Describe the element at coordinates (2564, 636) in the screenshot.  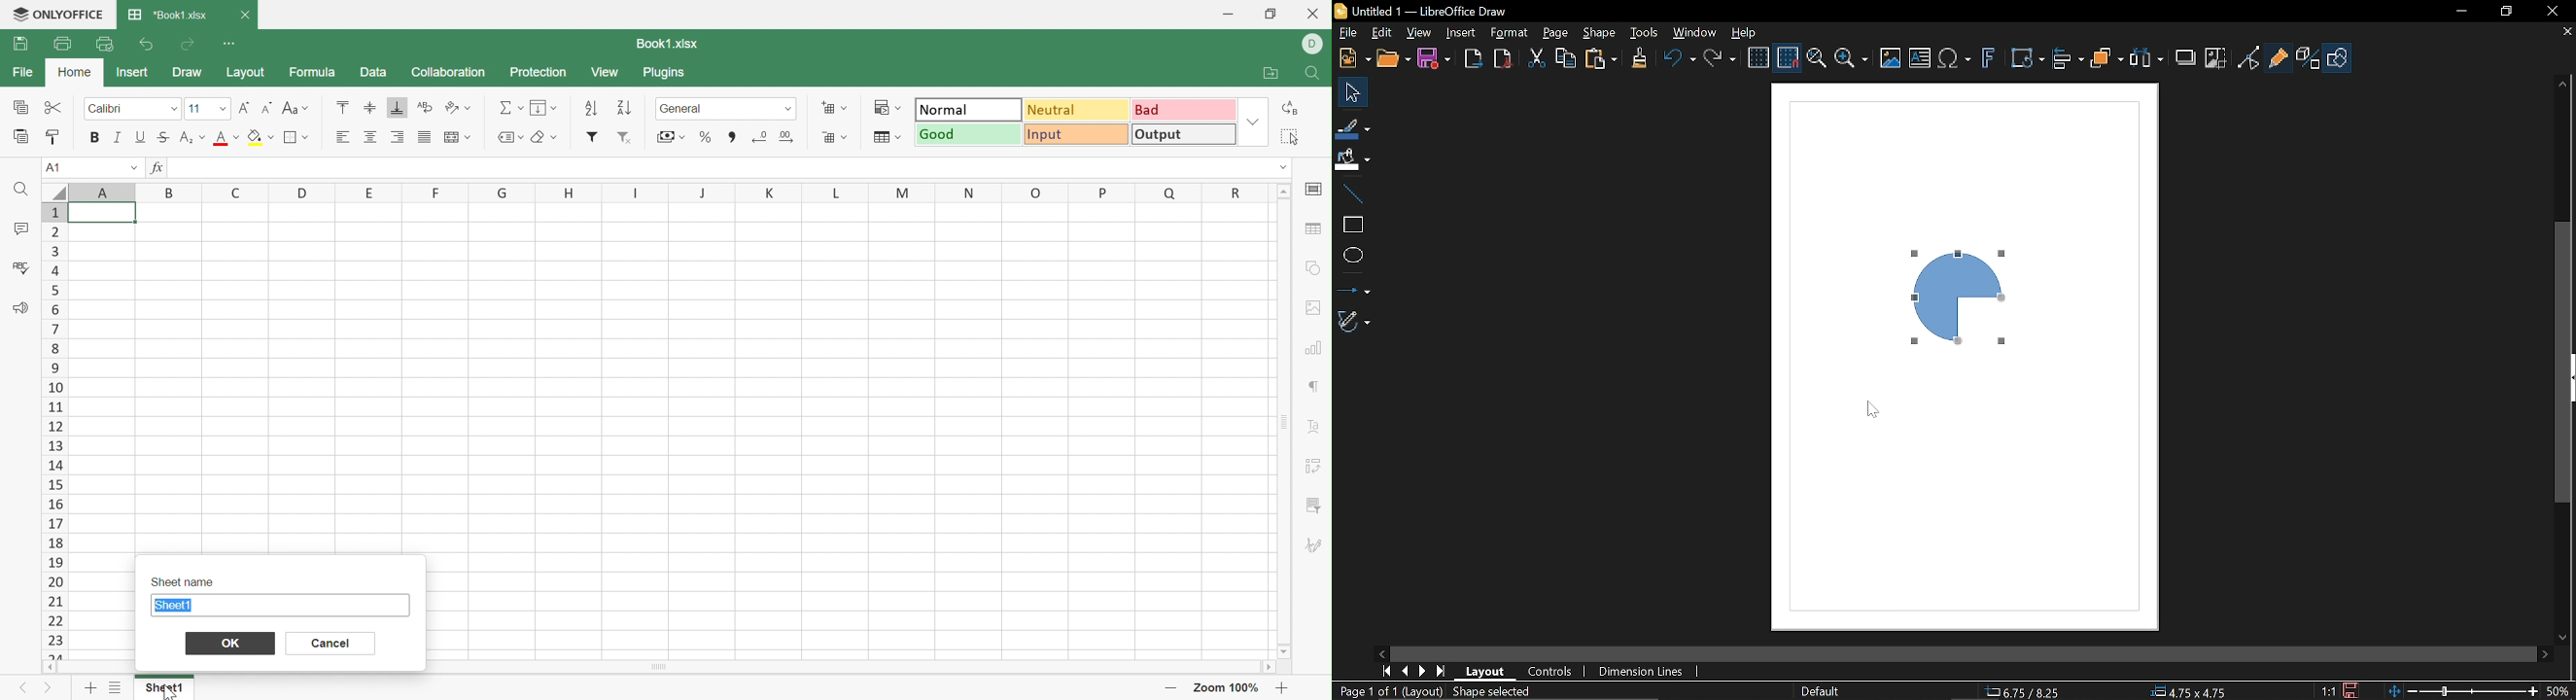
I see `Move down` at that location.